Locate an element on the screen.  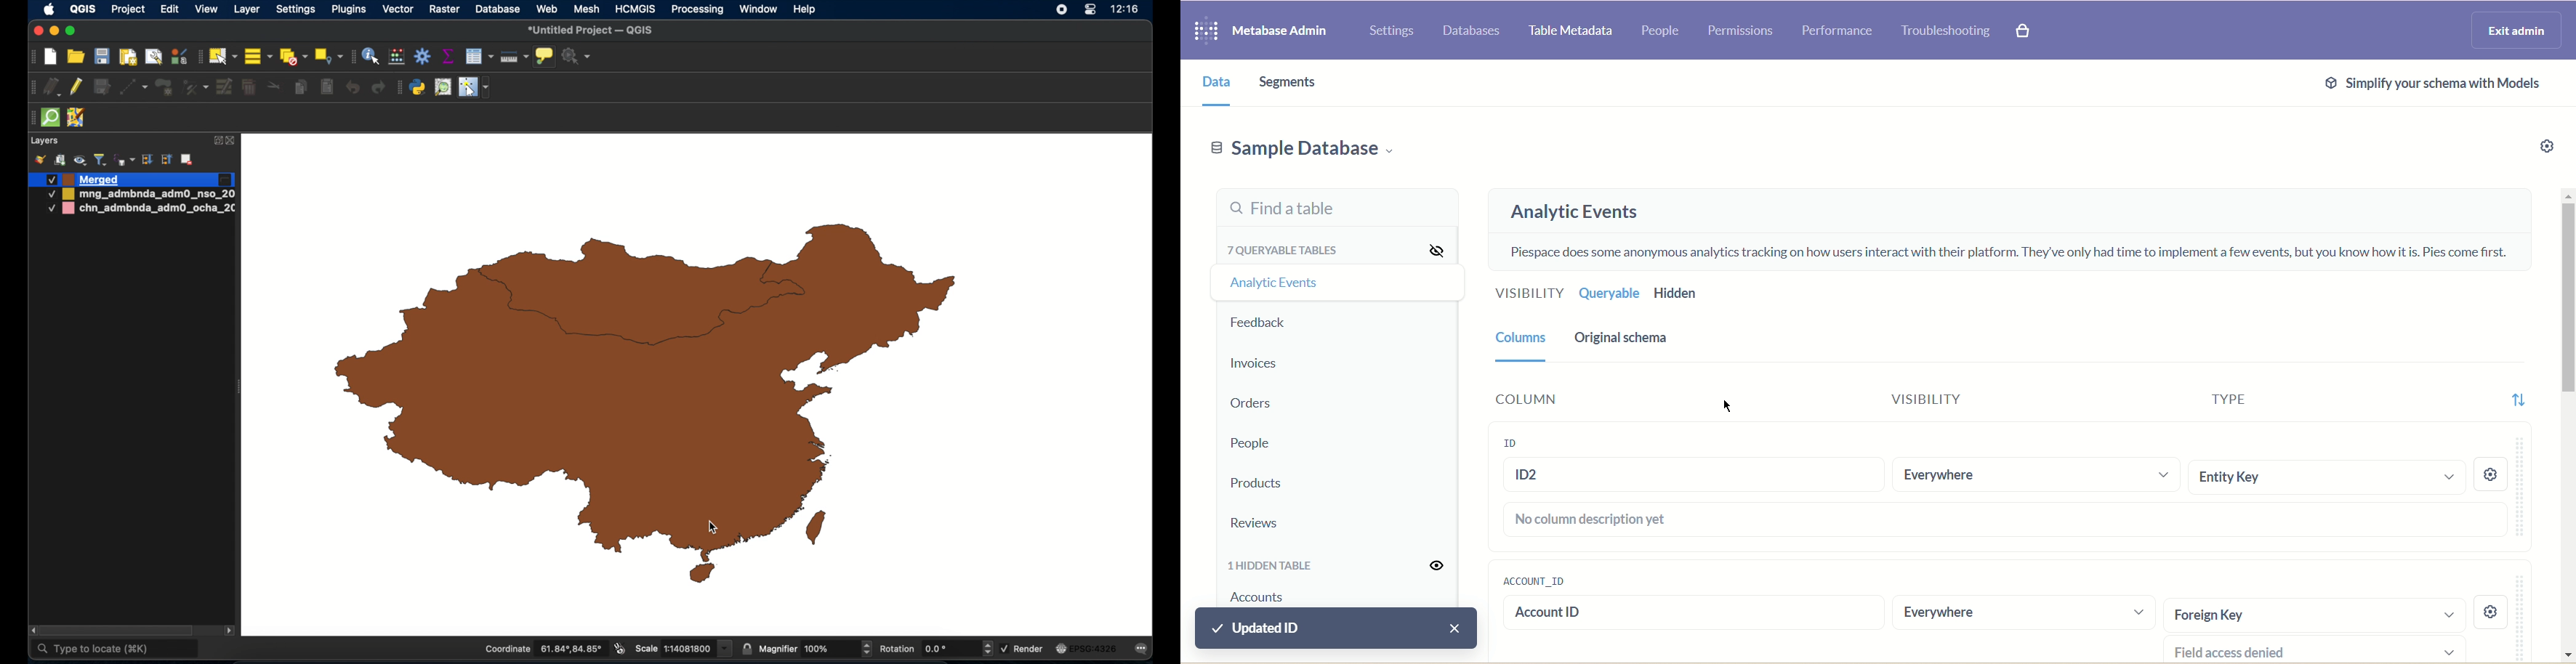
7 queryable tables is located at coordinates (1279, 249).